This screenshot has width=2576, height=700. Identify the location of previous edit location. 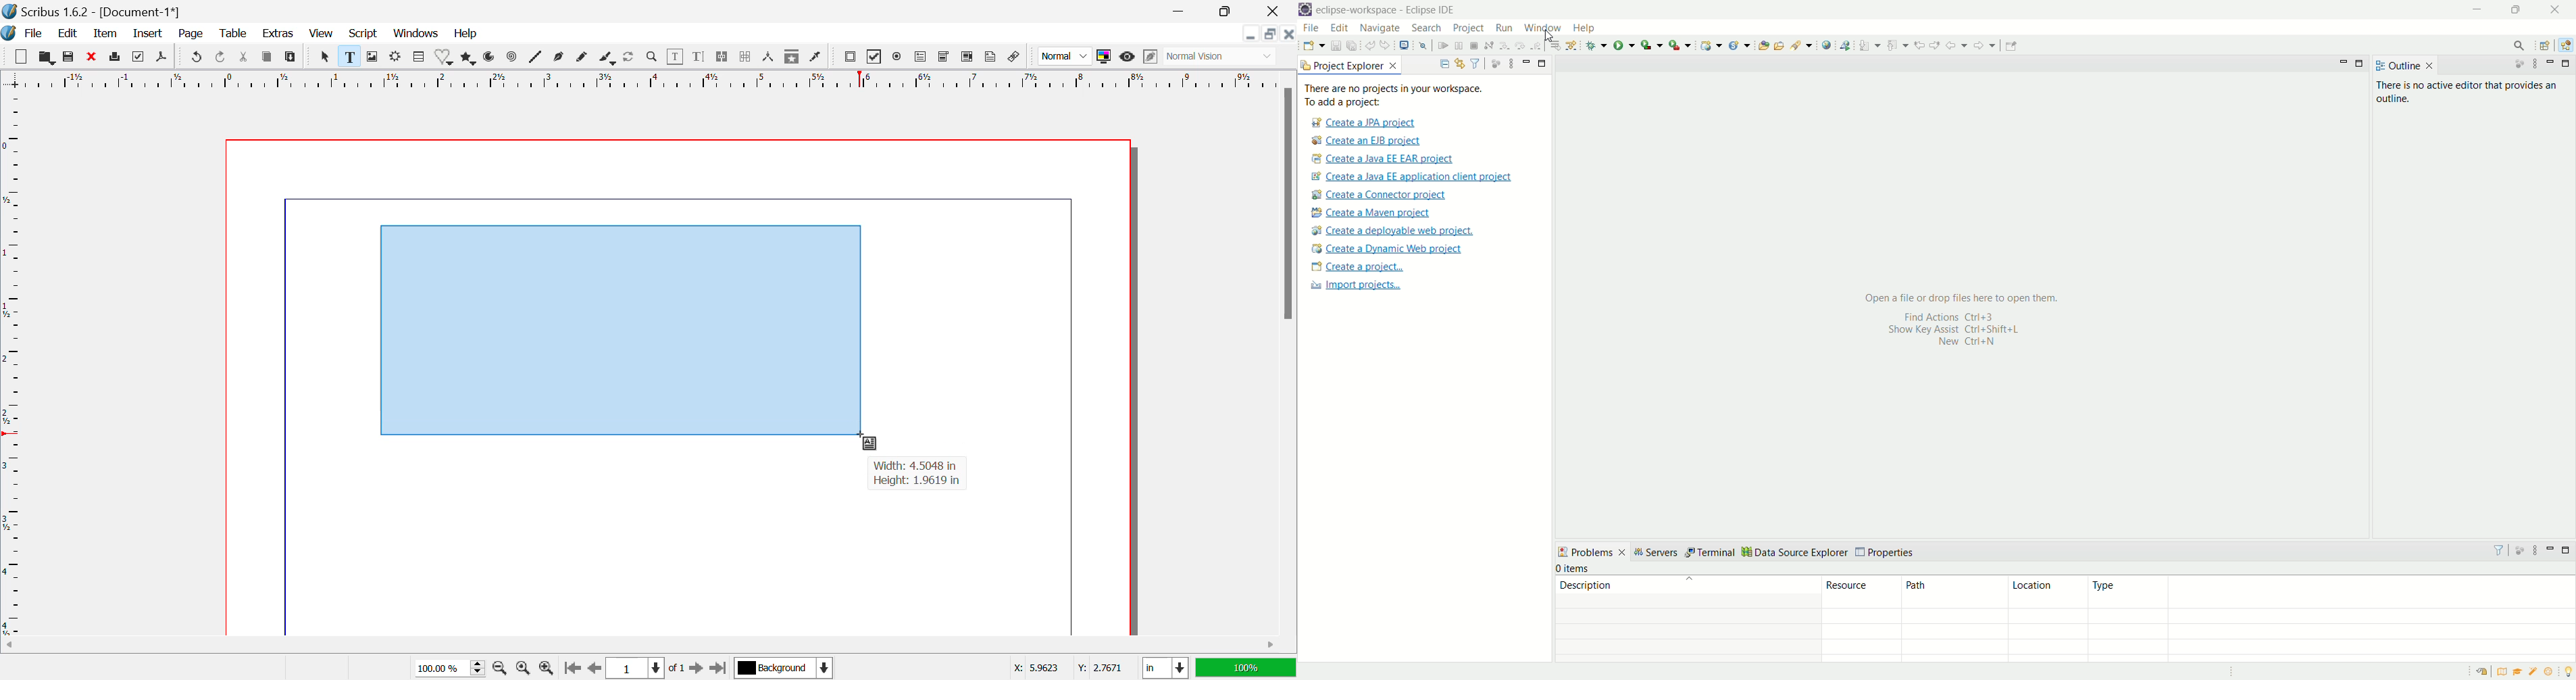
(1922, 45).